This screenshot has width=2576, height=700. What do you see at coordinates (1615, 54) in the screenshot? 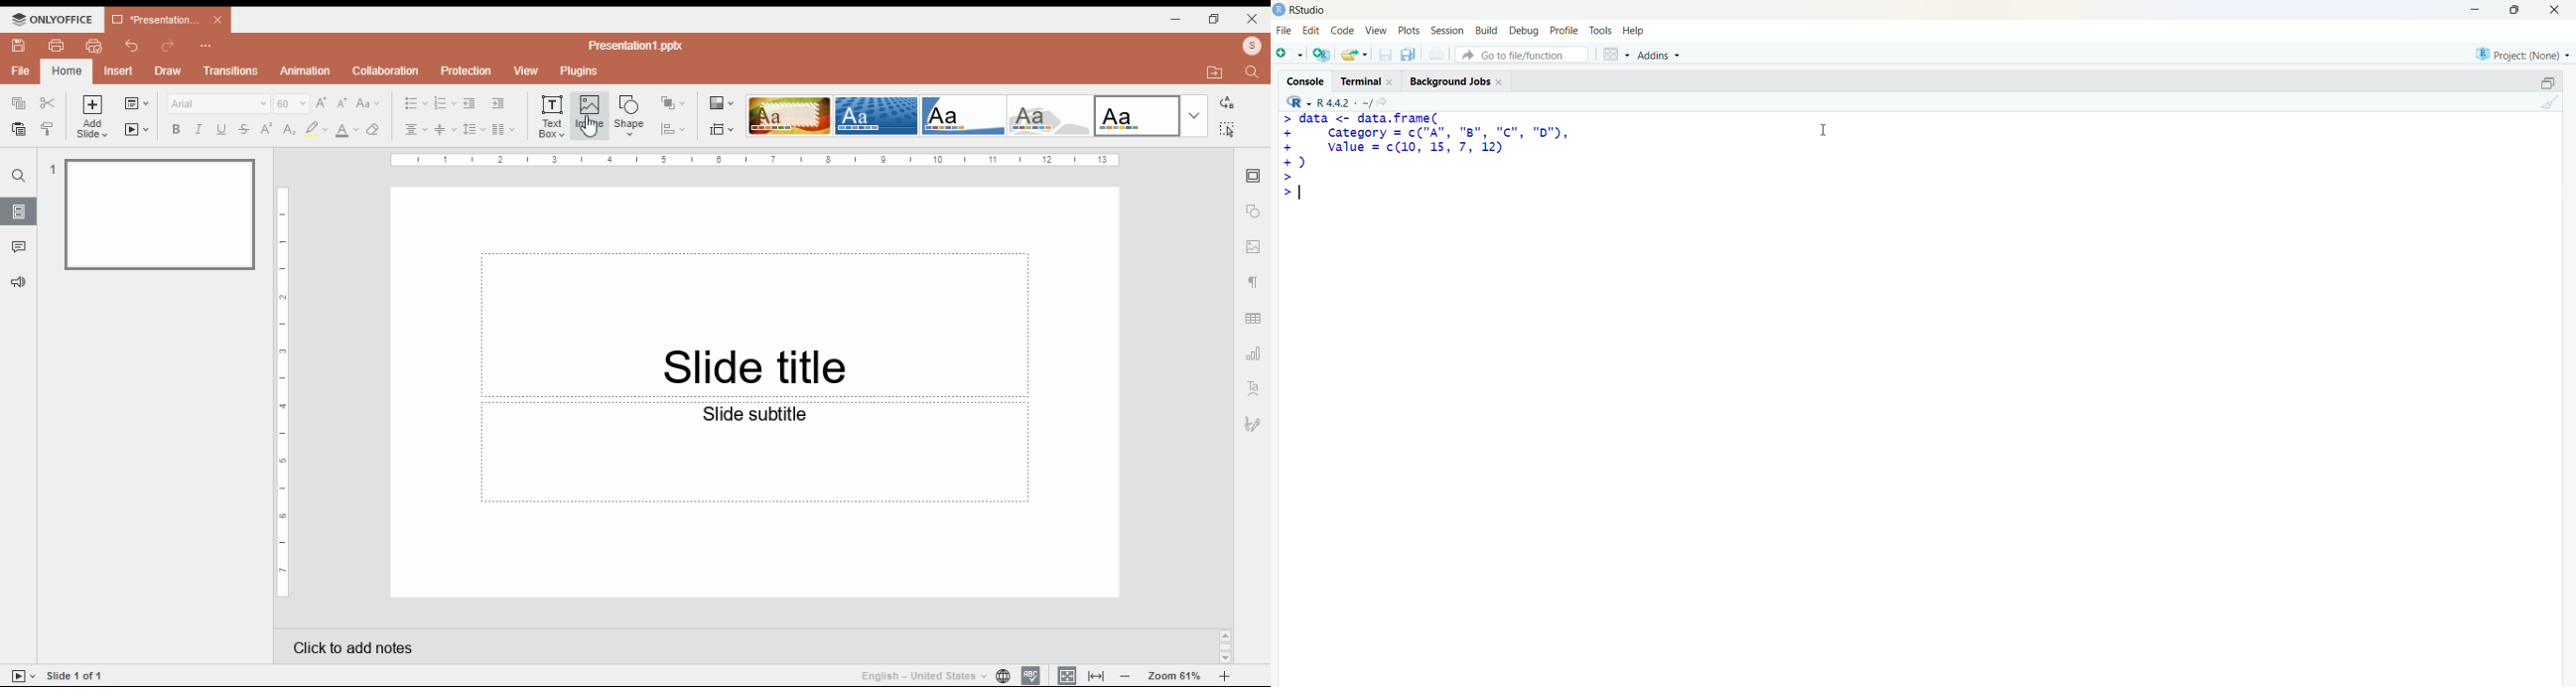
I see `grid view` at bounding box center [1615, 54].